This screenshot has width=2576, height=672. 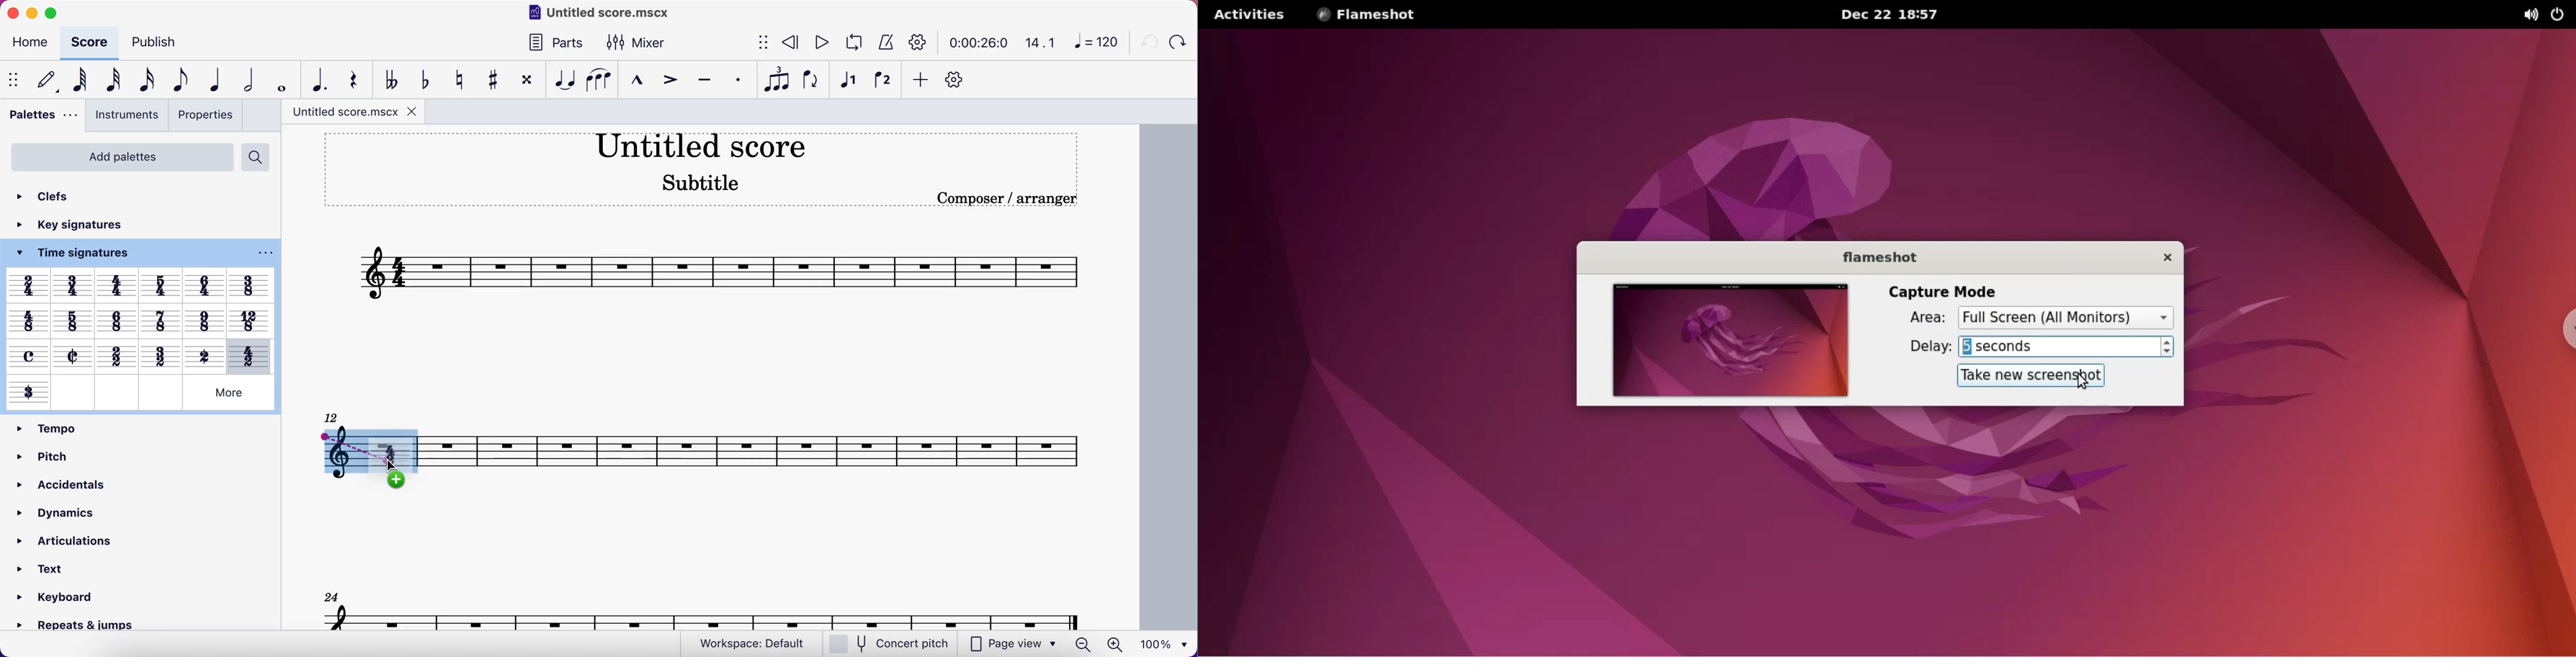 I want to click on publish, so click(x=158, y=44).